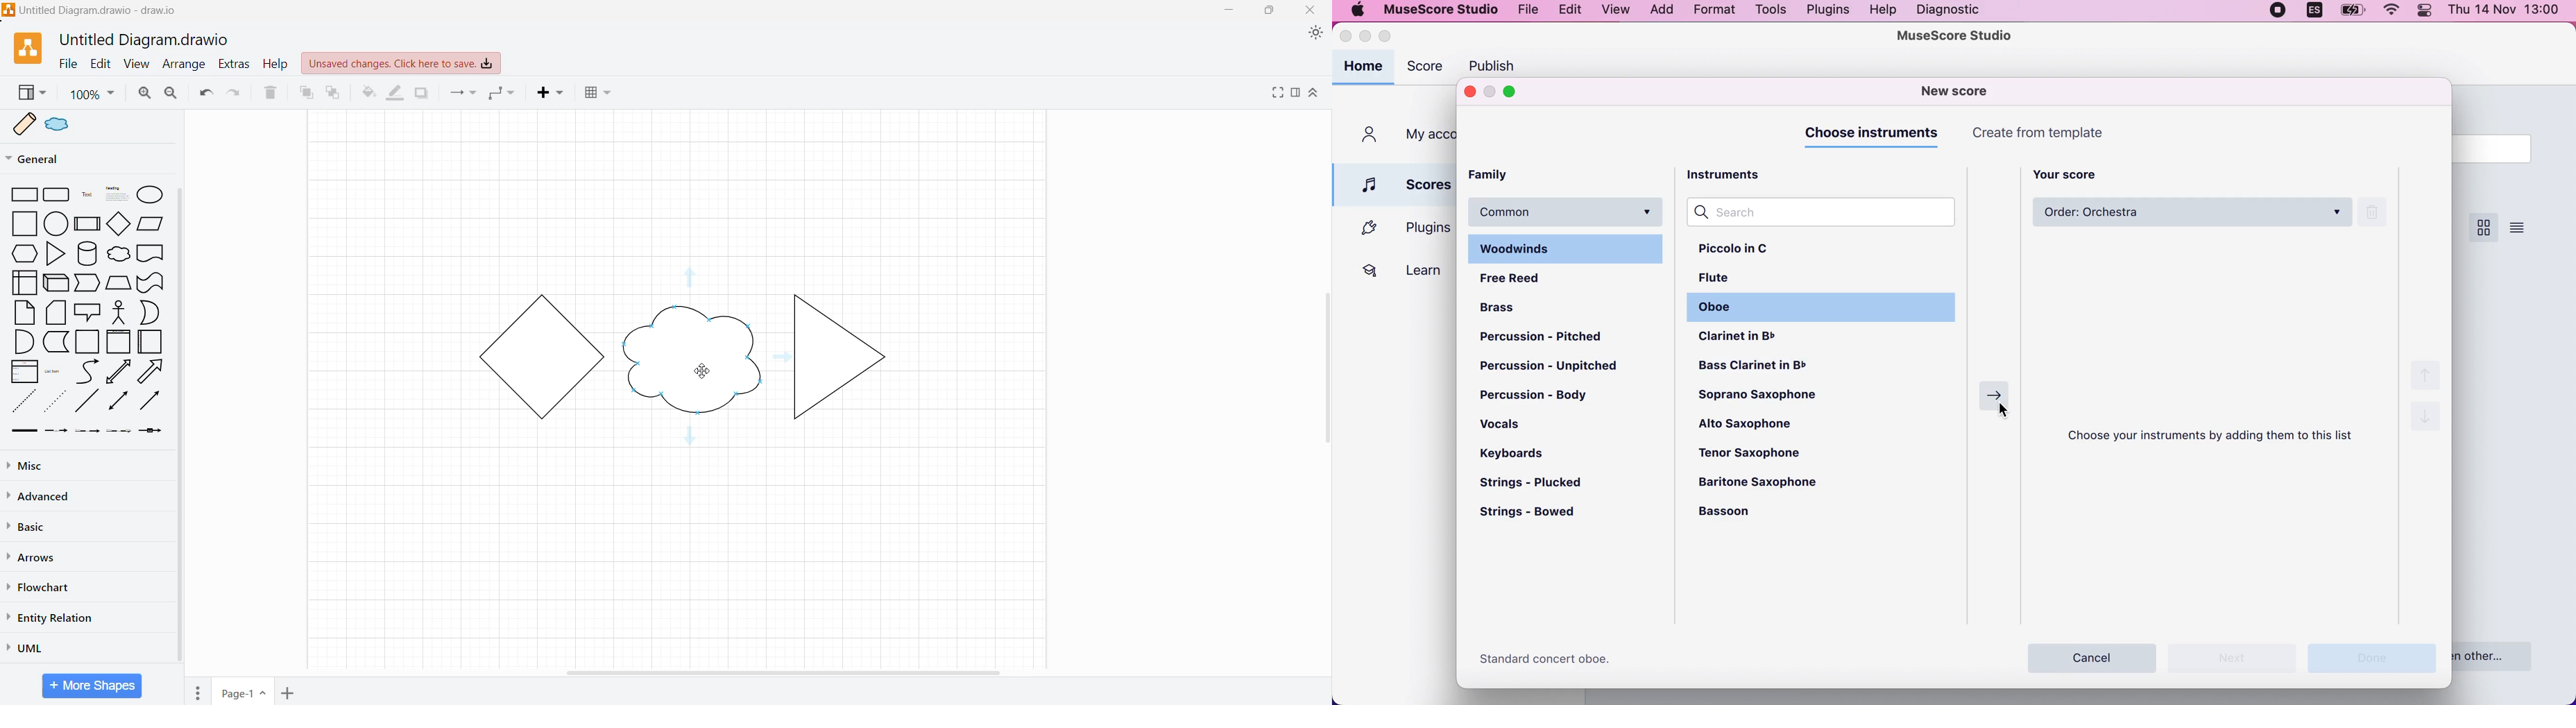  What do you see at coordinates (396, 93) in the screenshot?
I see `Line Color` at bounding box center [396, 93].